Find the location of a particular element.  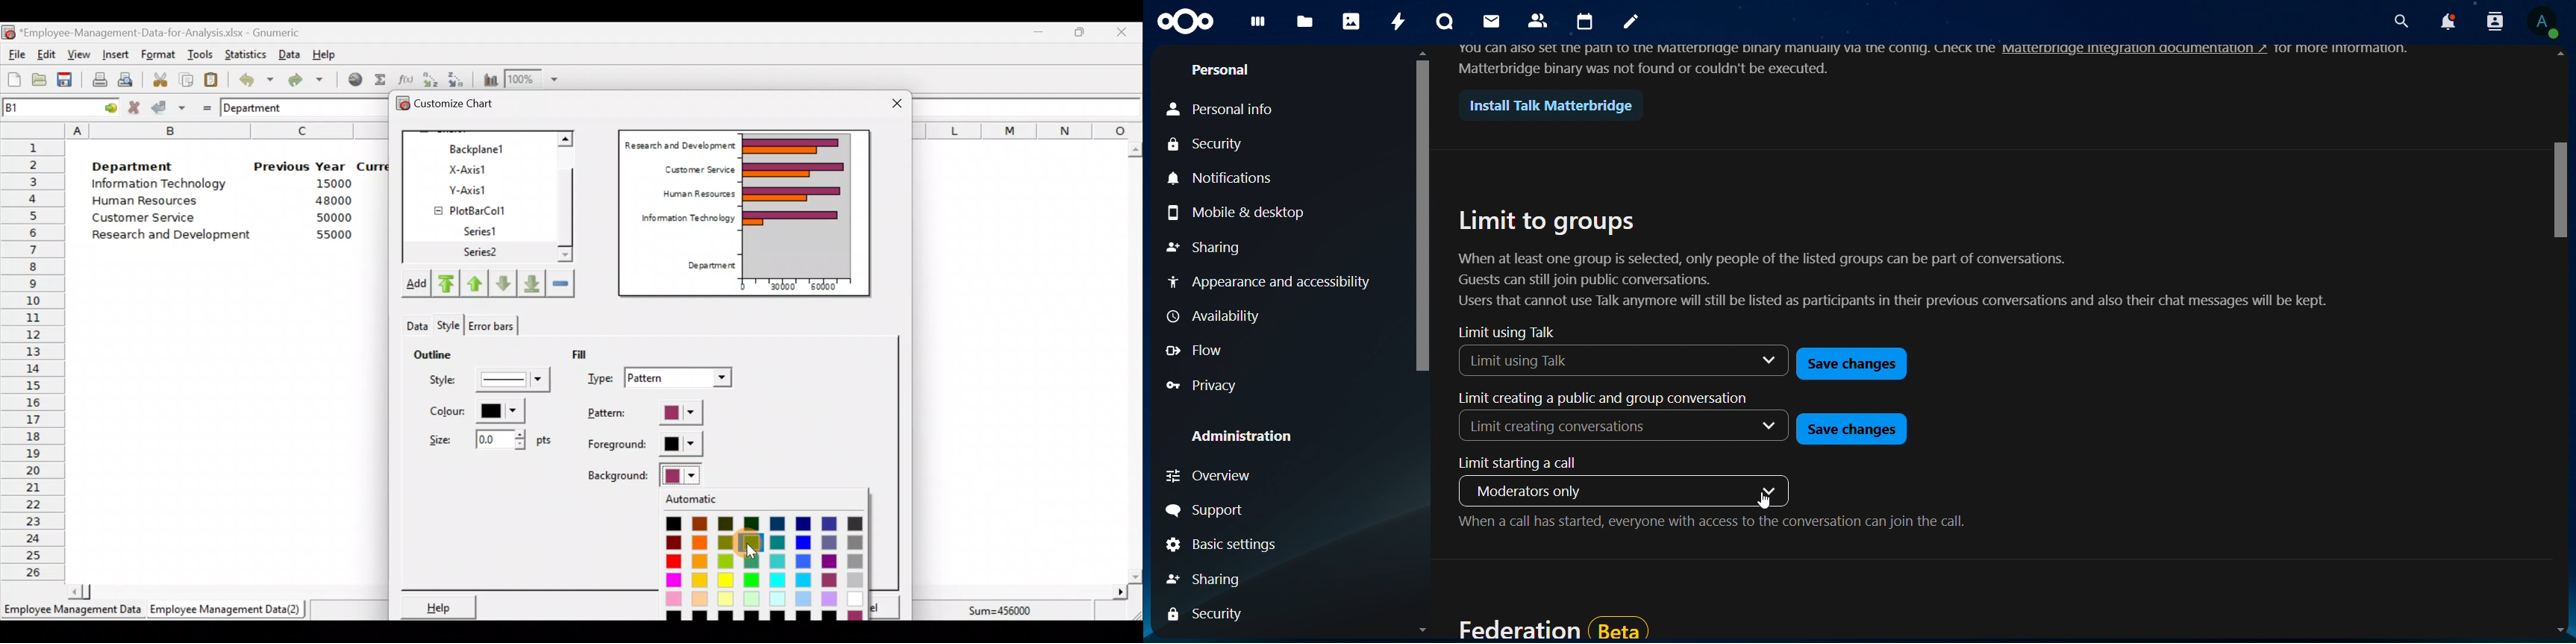

Information Technology is located at coordinates (161, 184).